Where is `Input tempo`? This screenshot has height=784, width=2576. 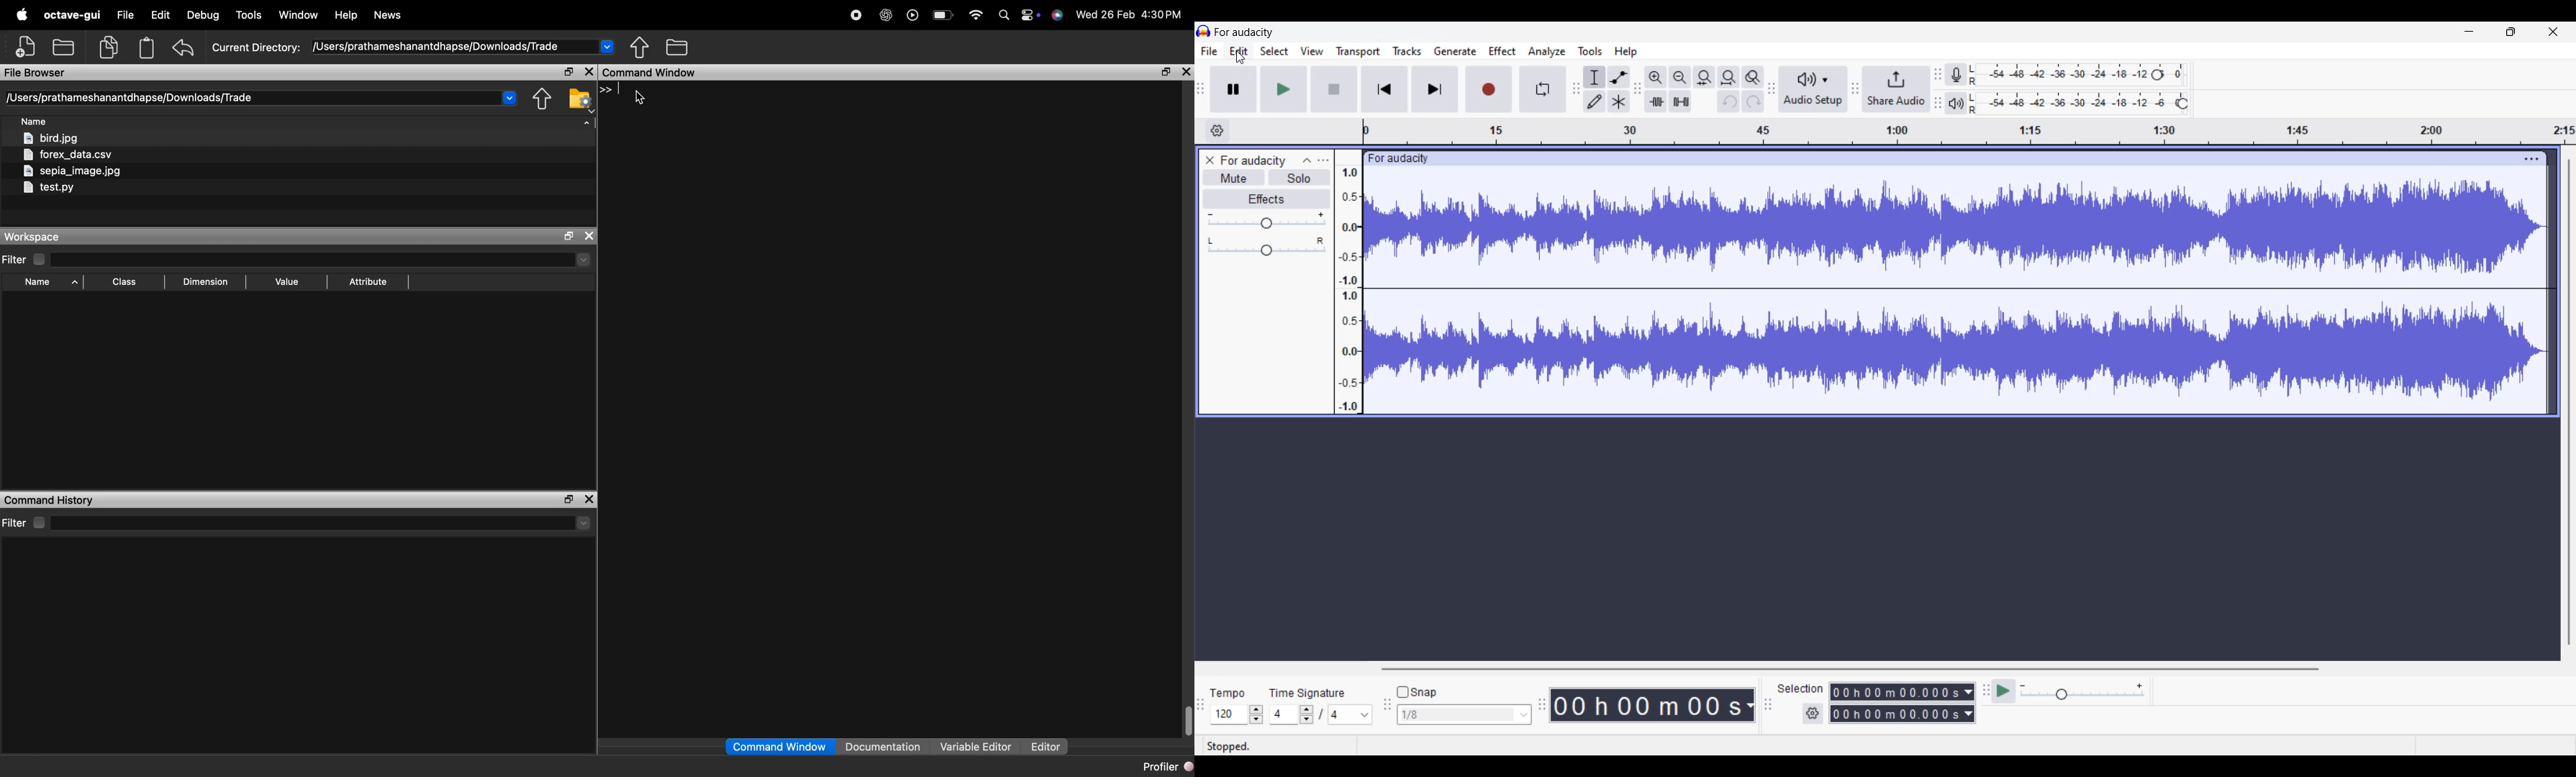
Input tempo is located at coordinates (1228, 714).